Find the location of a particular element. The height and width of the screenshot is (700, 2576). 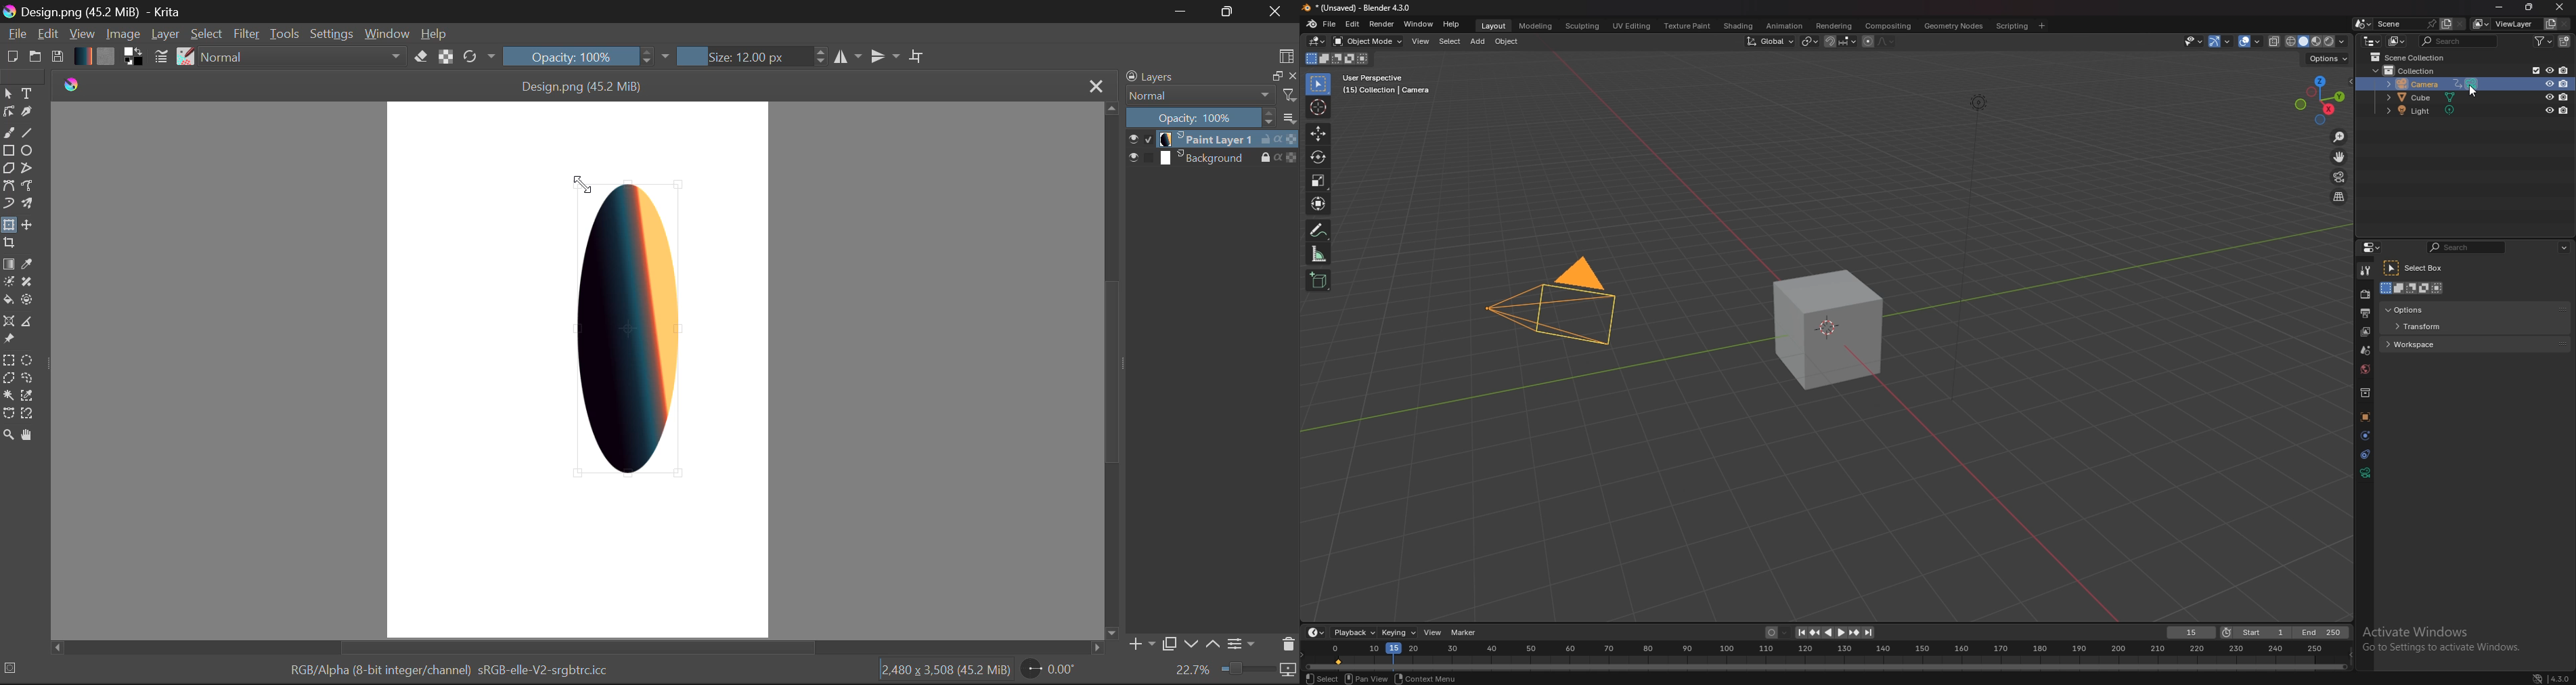

light is located at coordinates (2425, 112).